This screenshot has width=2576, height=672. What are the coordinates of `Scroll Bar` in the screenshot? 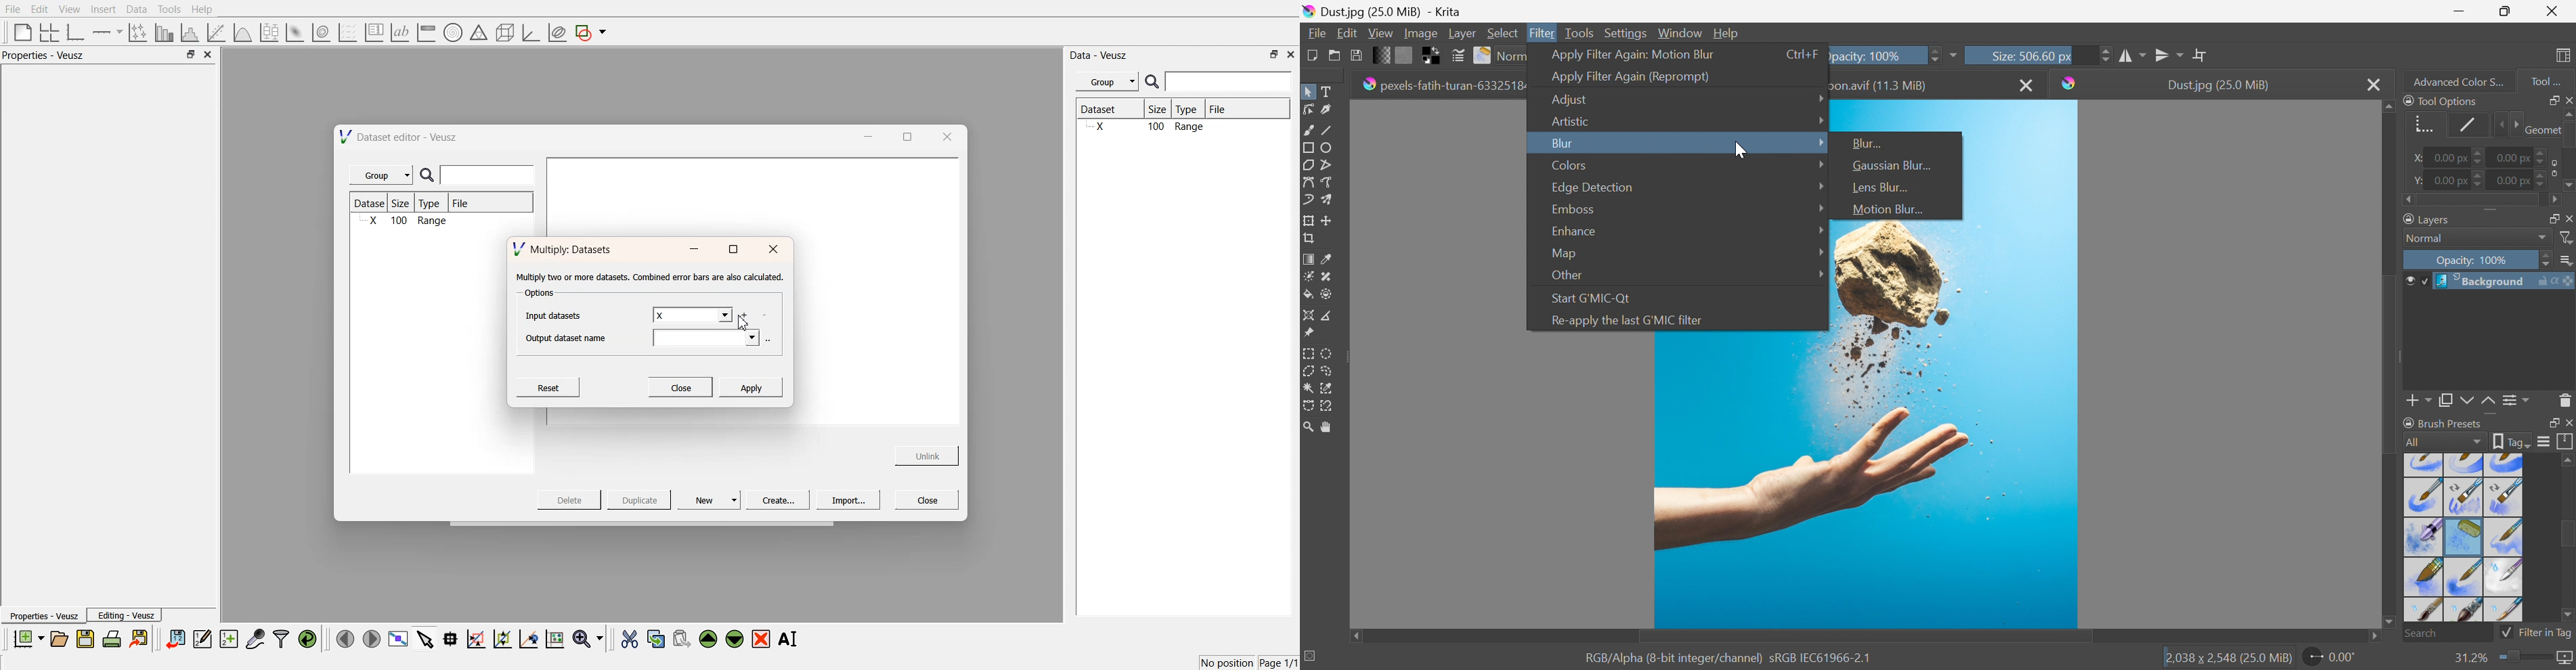 It's located at (2391, 362).